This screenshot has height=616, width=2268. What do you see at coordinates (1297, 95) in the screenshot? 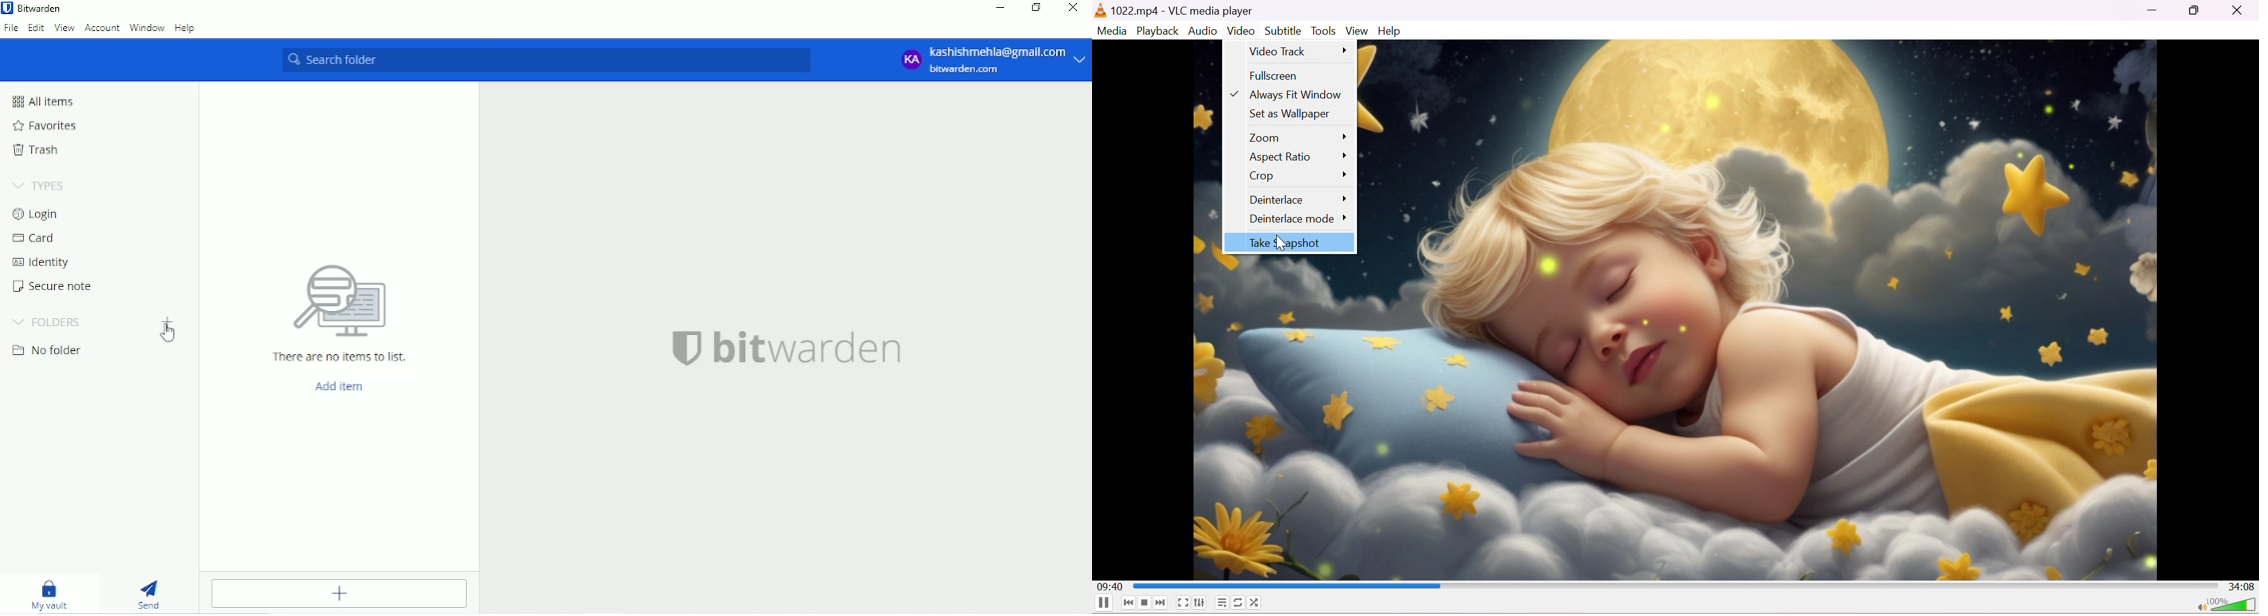
I see `Always Fit Window` at bounding box center [1297, 95].